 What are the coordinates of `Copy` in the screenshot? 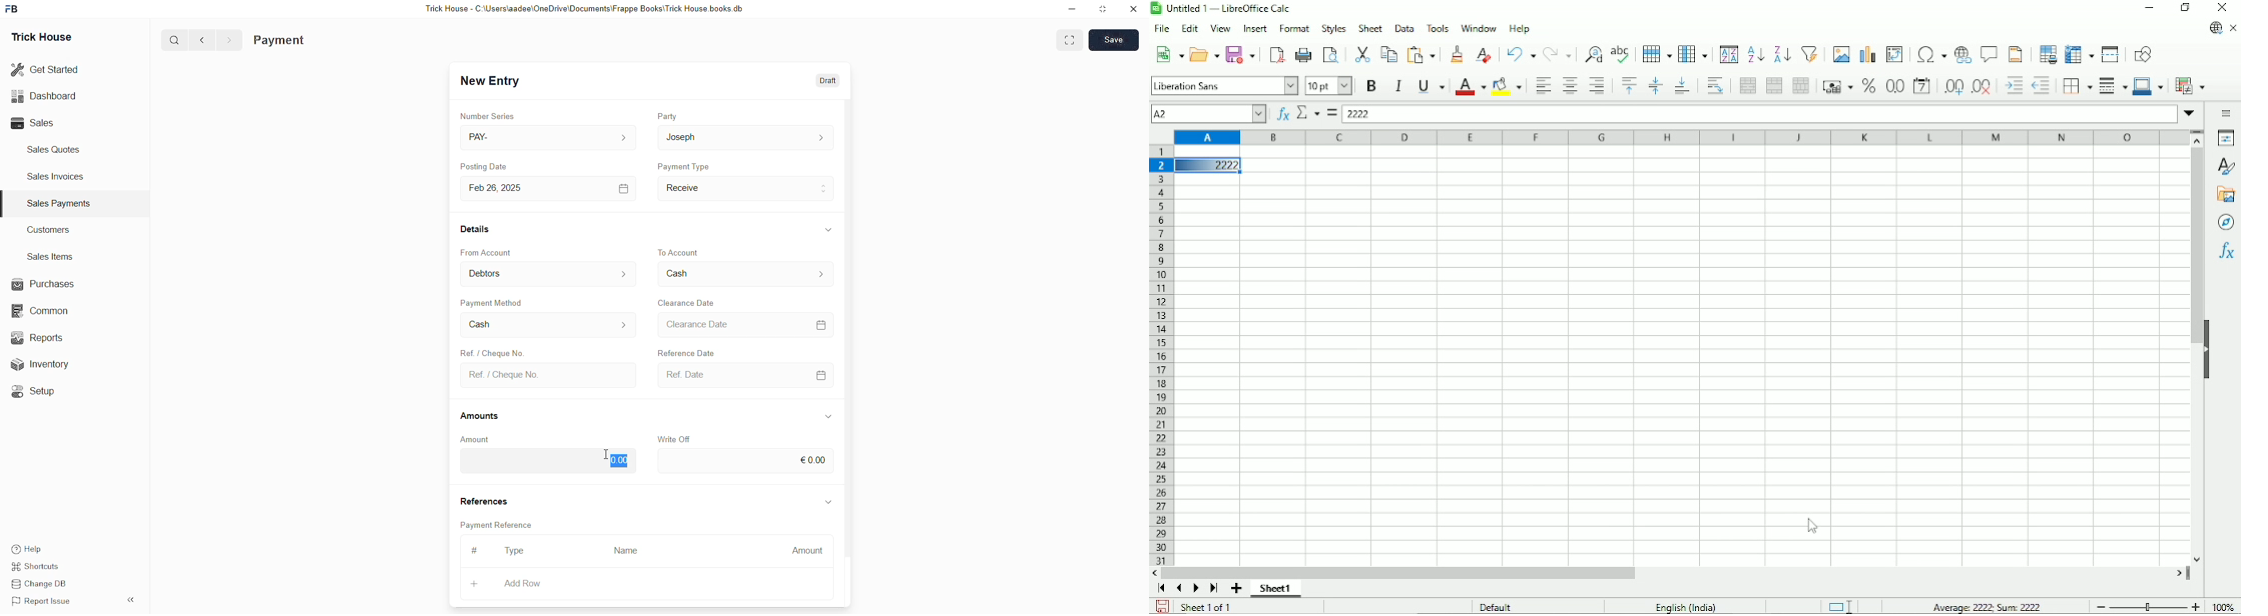 It's located at (1389, 53).